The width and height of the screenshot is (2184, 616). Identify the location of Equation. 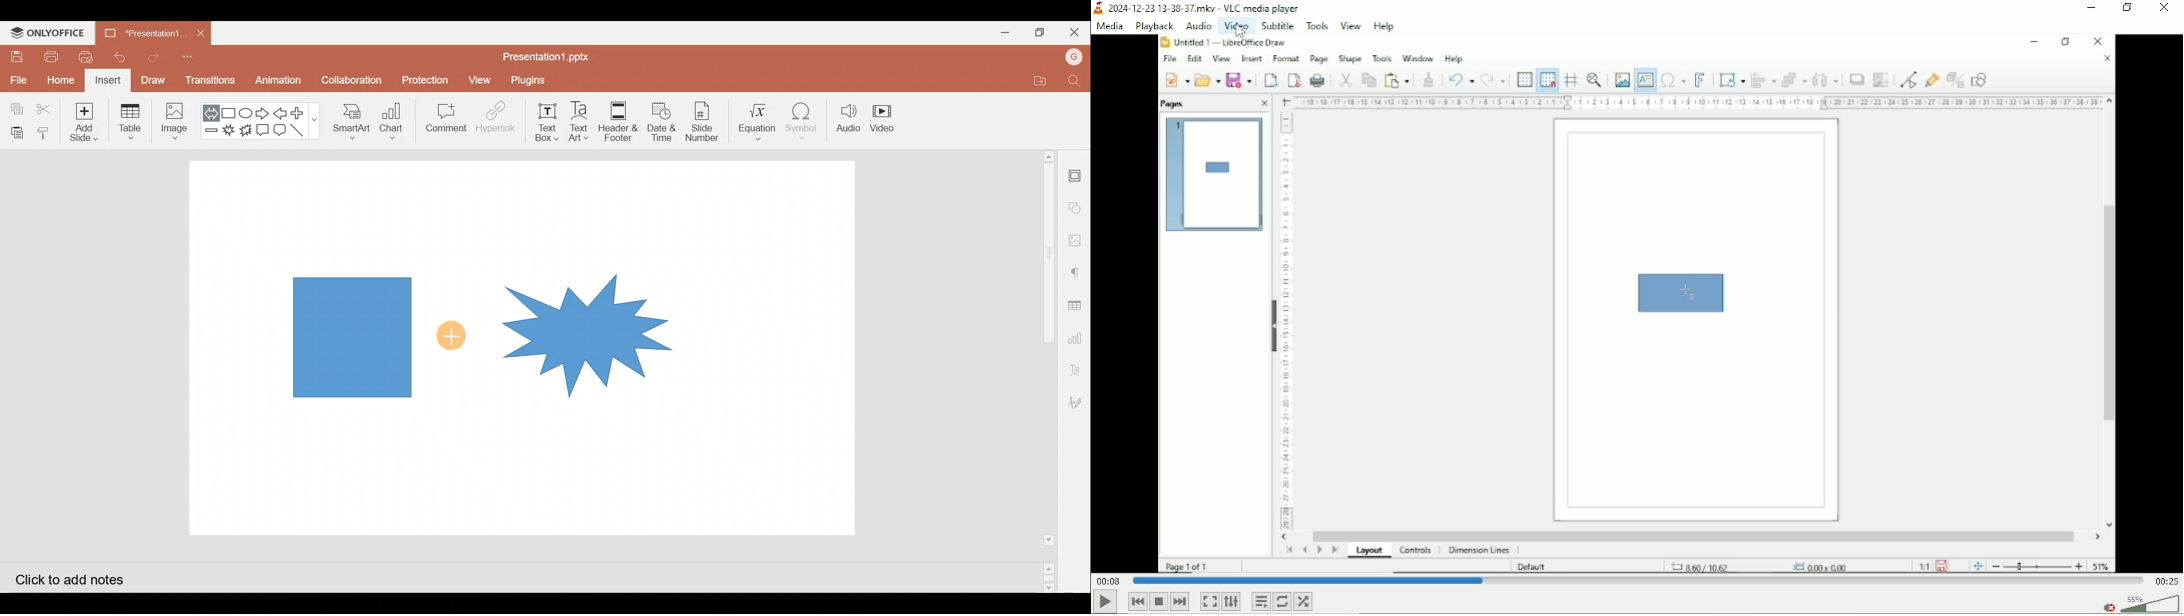
(754, 120).